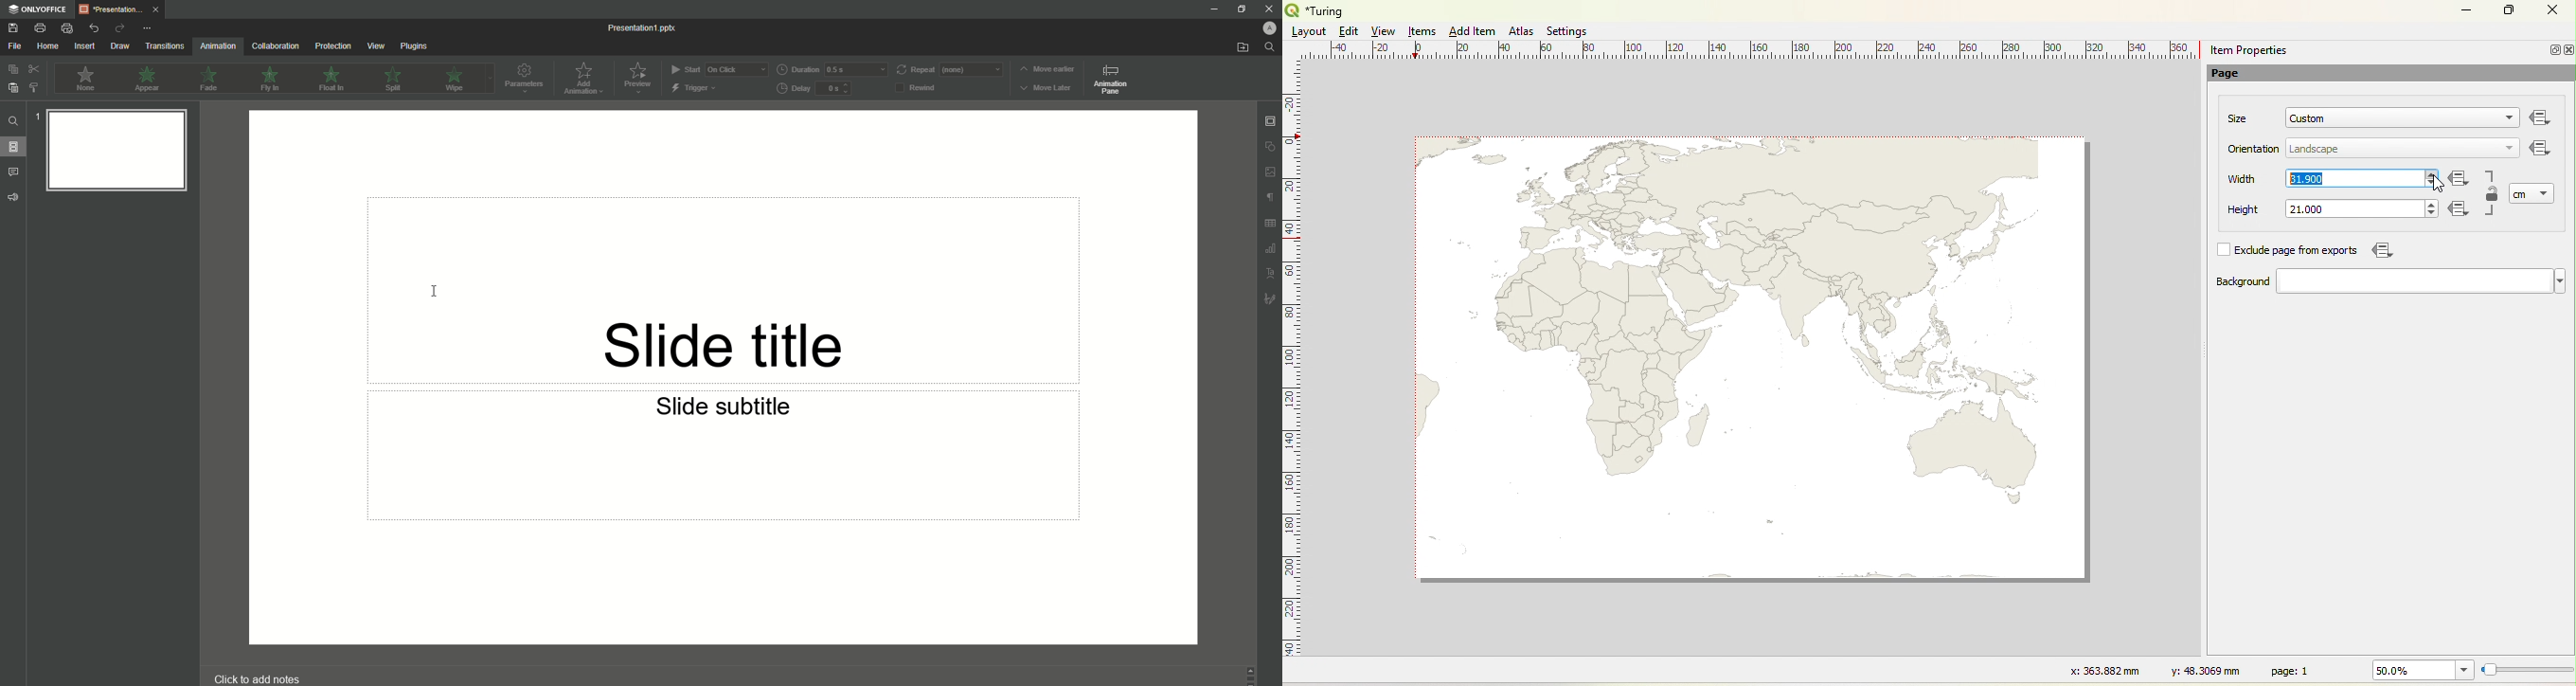 The image size is (2576, 700). What do you see at coordinates (2231, 210) in the screenshot?
I see `Height` at bounding box center [2231, 210].